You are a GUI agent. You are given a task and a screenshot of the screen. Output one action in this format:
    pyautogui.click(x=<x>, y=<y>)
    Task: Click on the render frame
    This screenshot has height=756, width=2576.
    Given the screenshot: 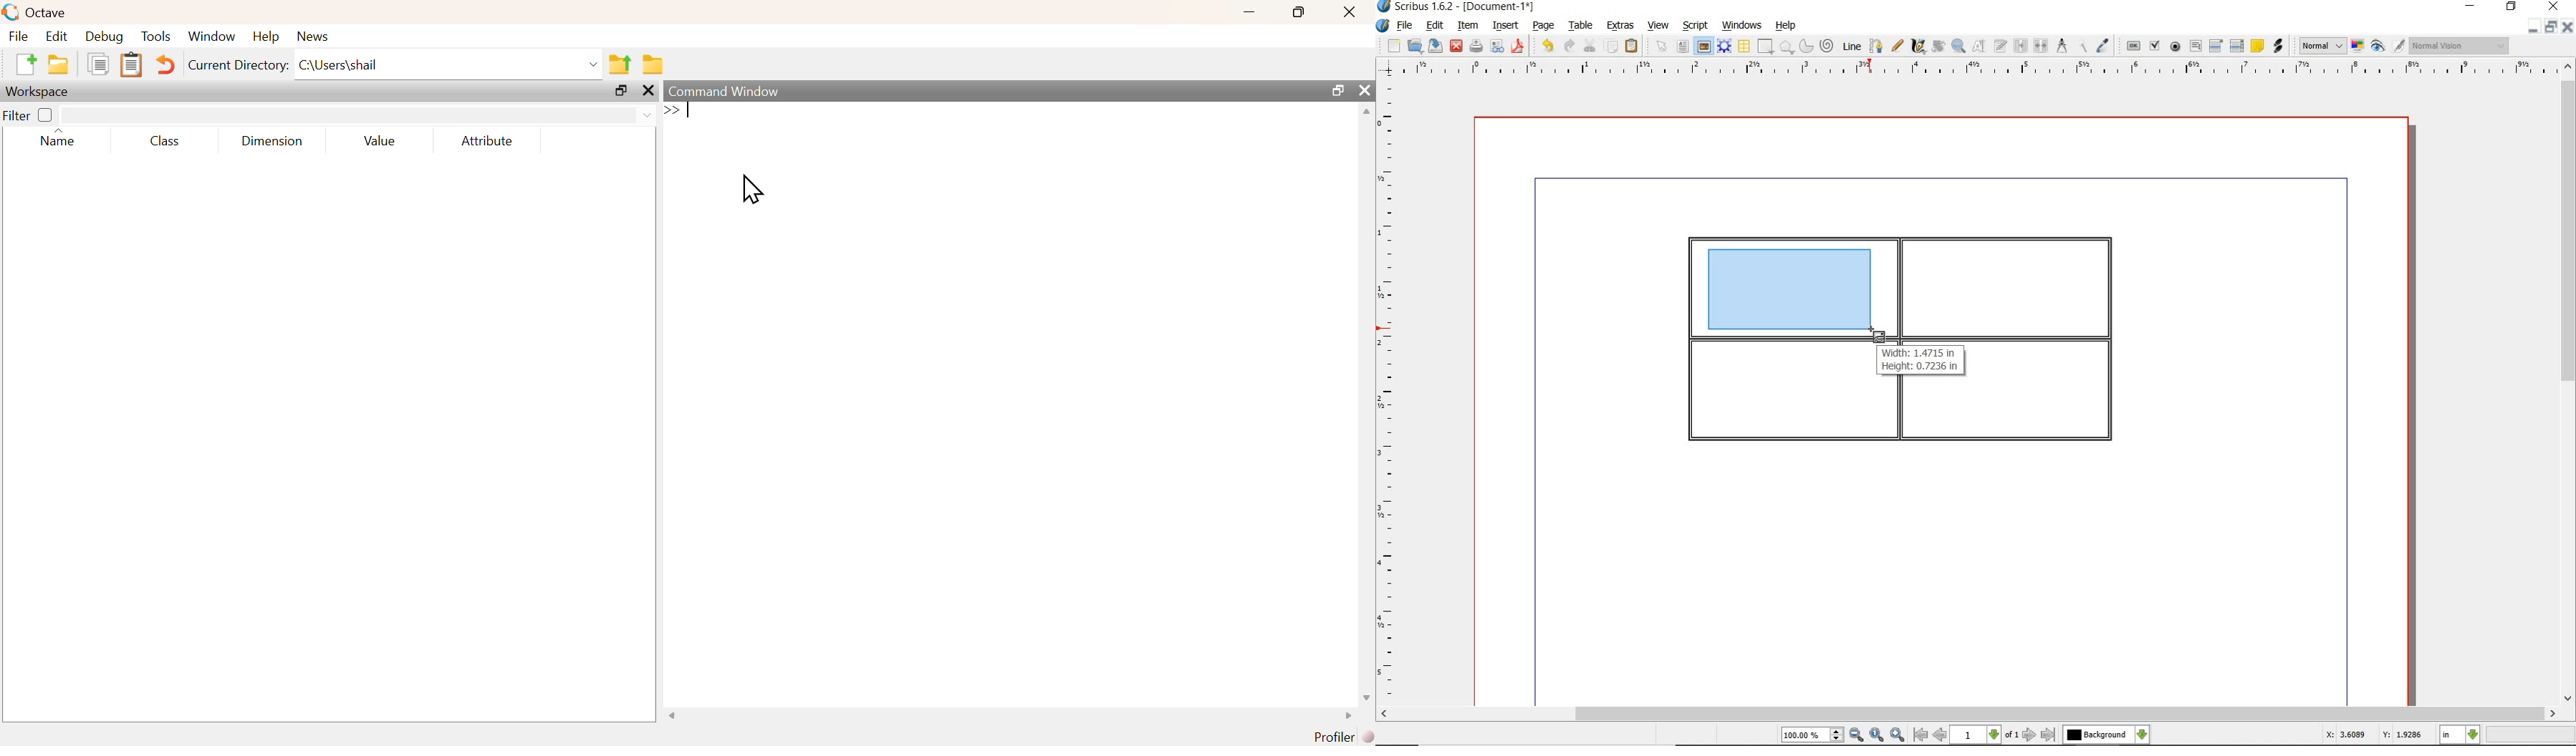 What is the action you would take?
    pyautogui.click(x=1724, y=45)
    